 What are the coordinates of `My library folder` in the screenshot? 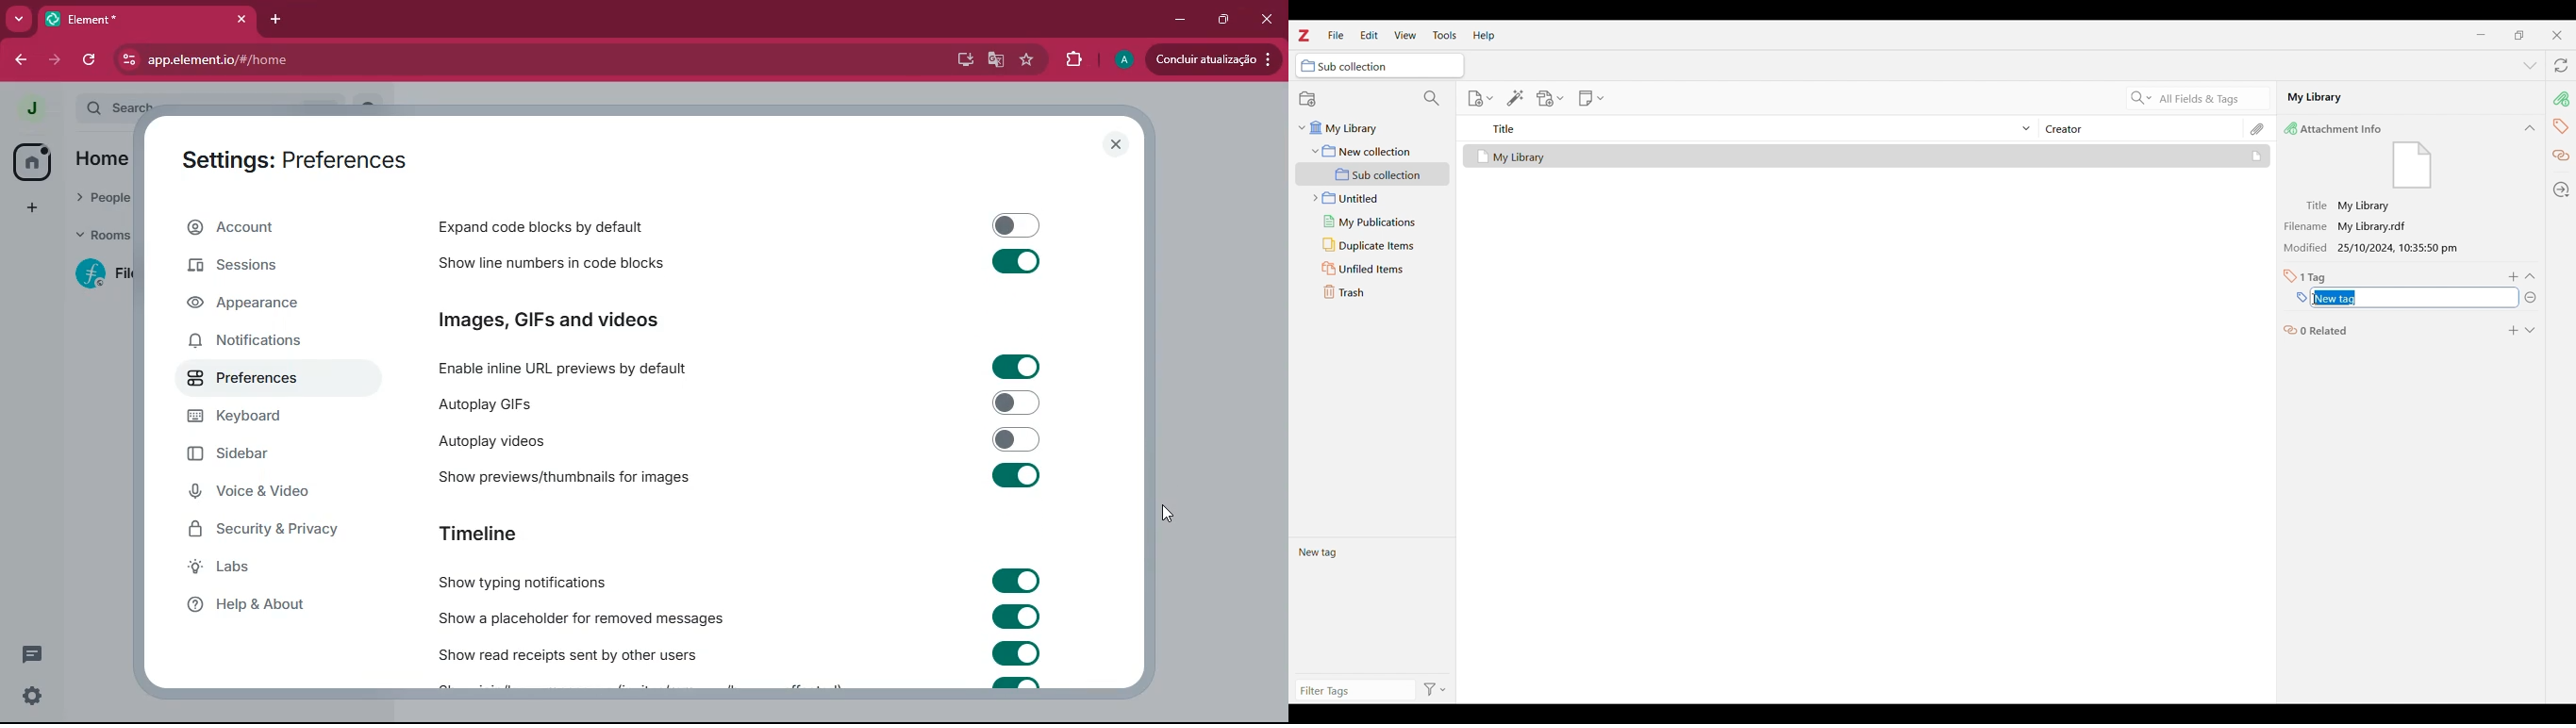 It's located at (1370, 126).